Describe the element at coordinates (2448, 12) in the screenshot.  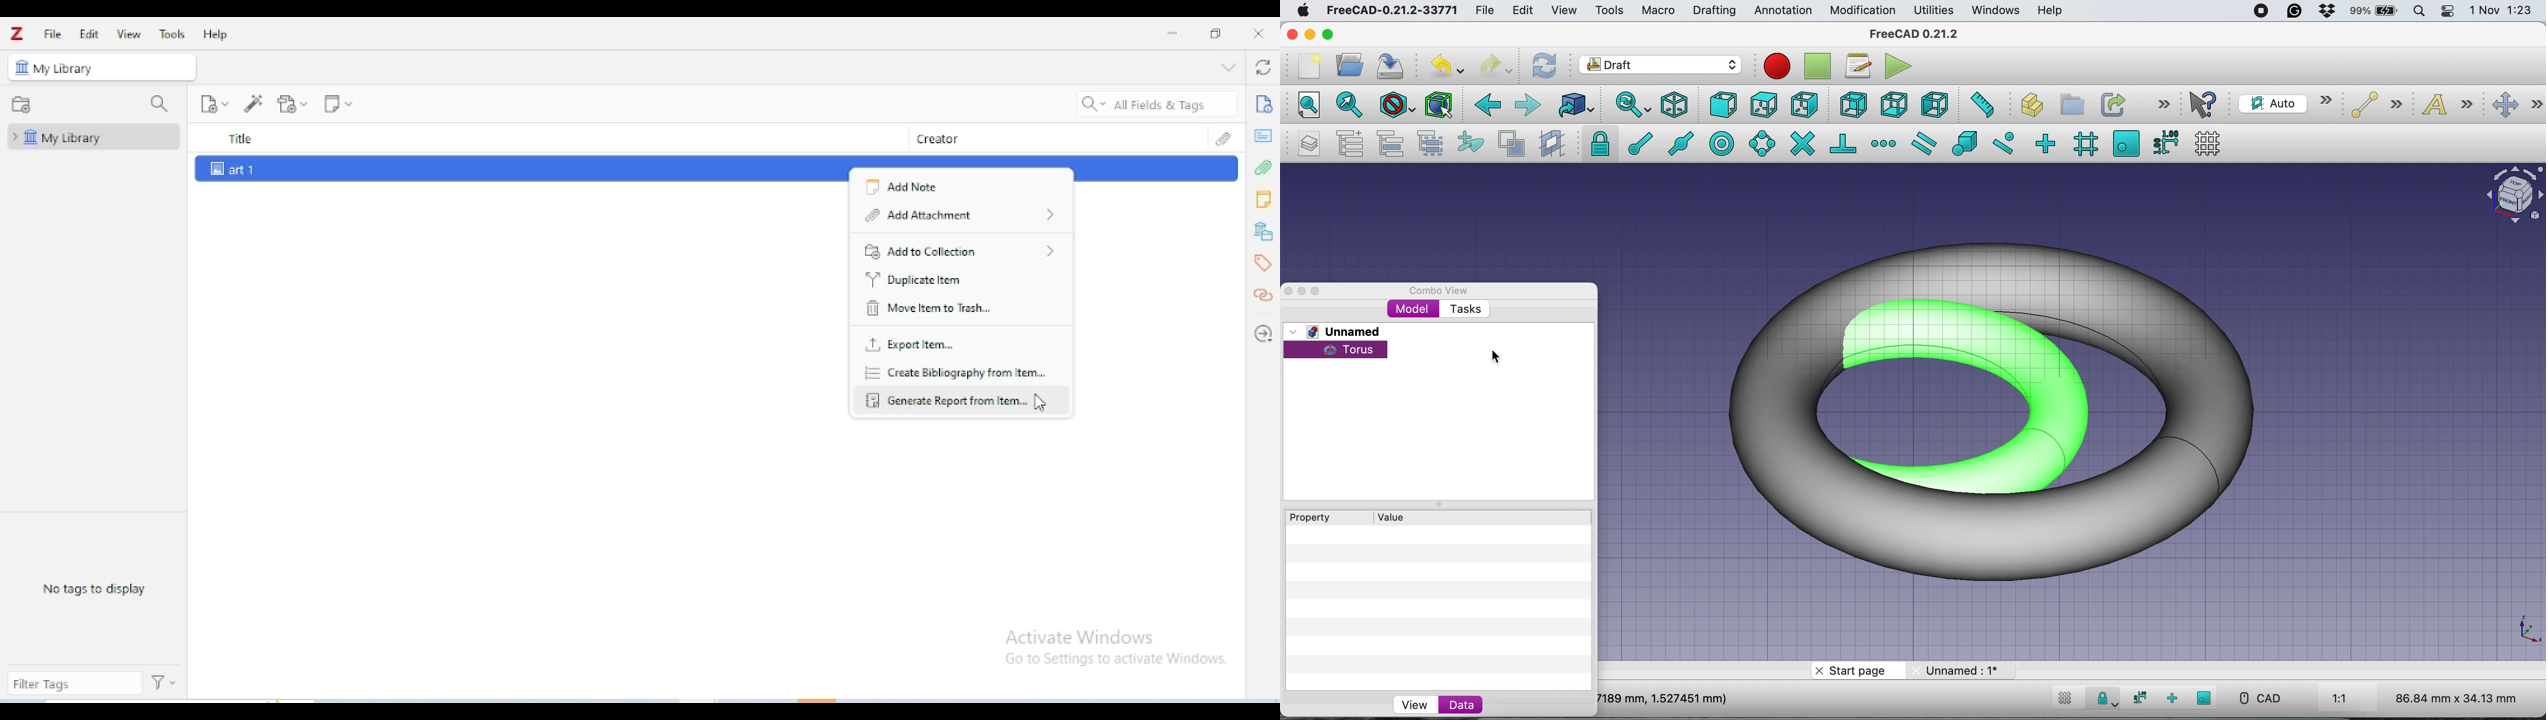
I see `control center` at that location.